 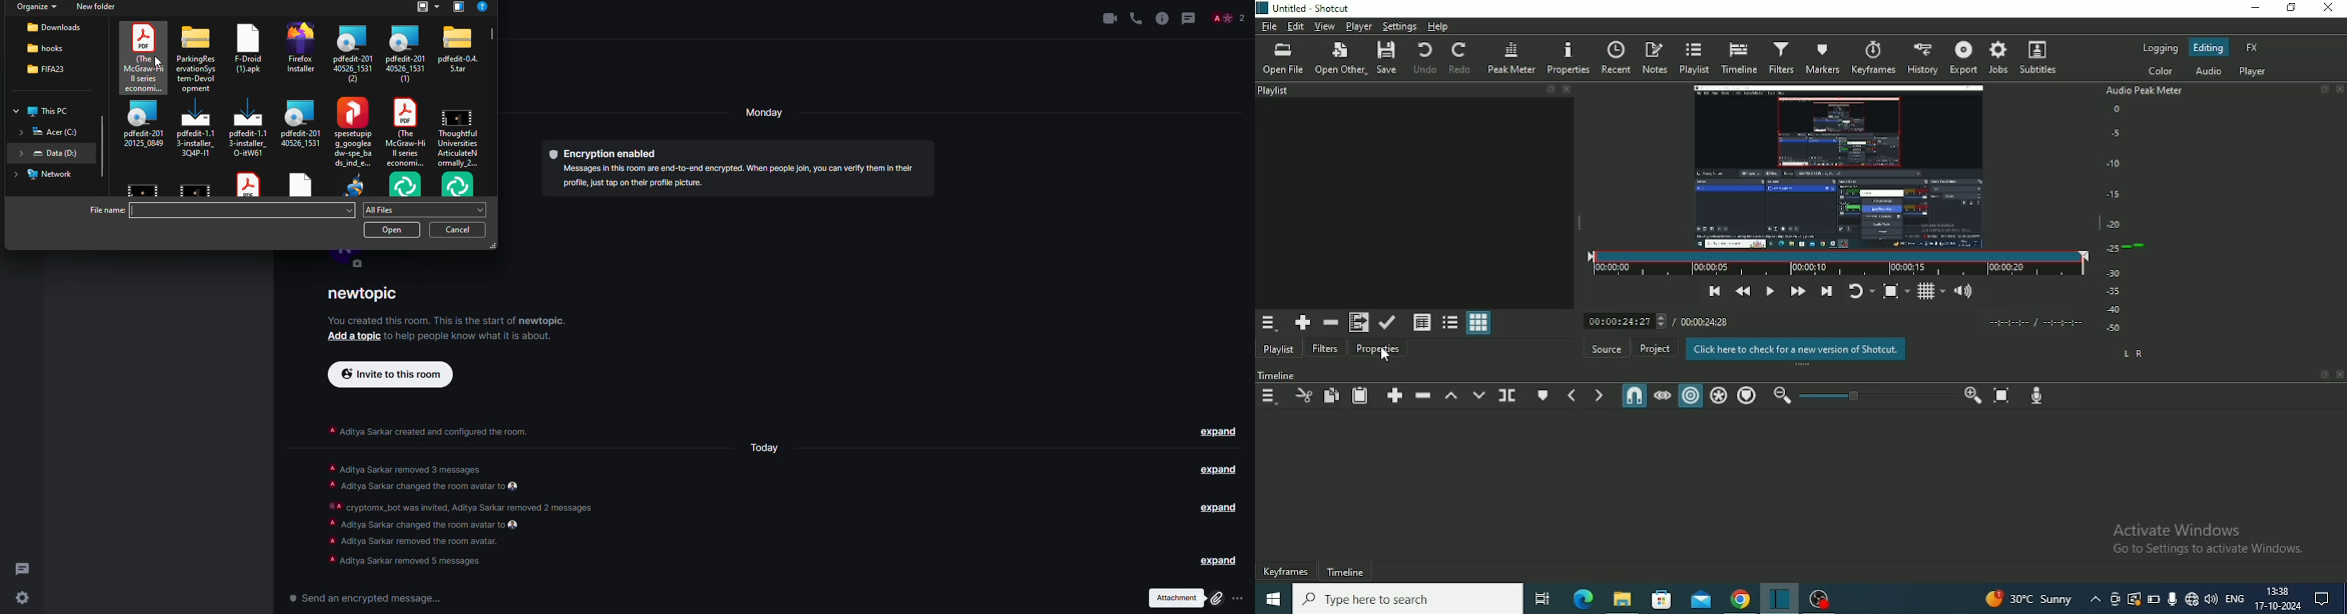 I want to click on view, so click(x=460, y=7).